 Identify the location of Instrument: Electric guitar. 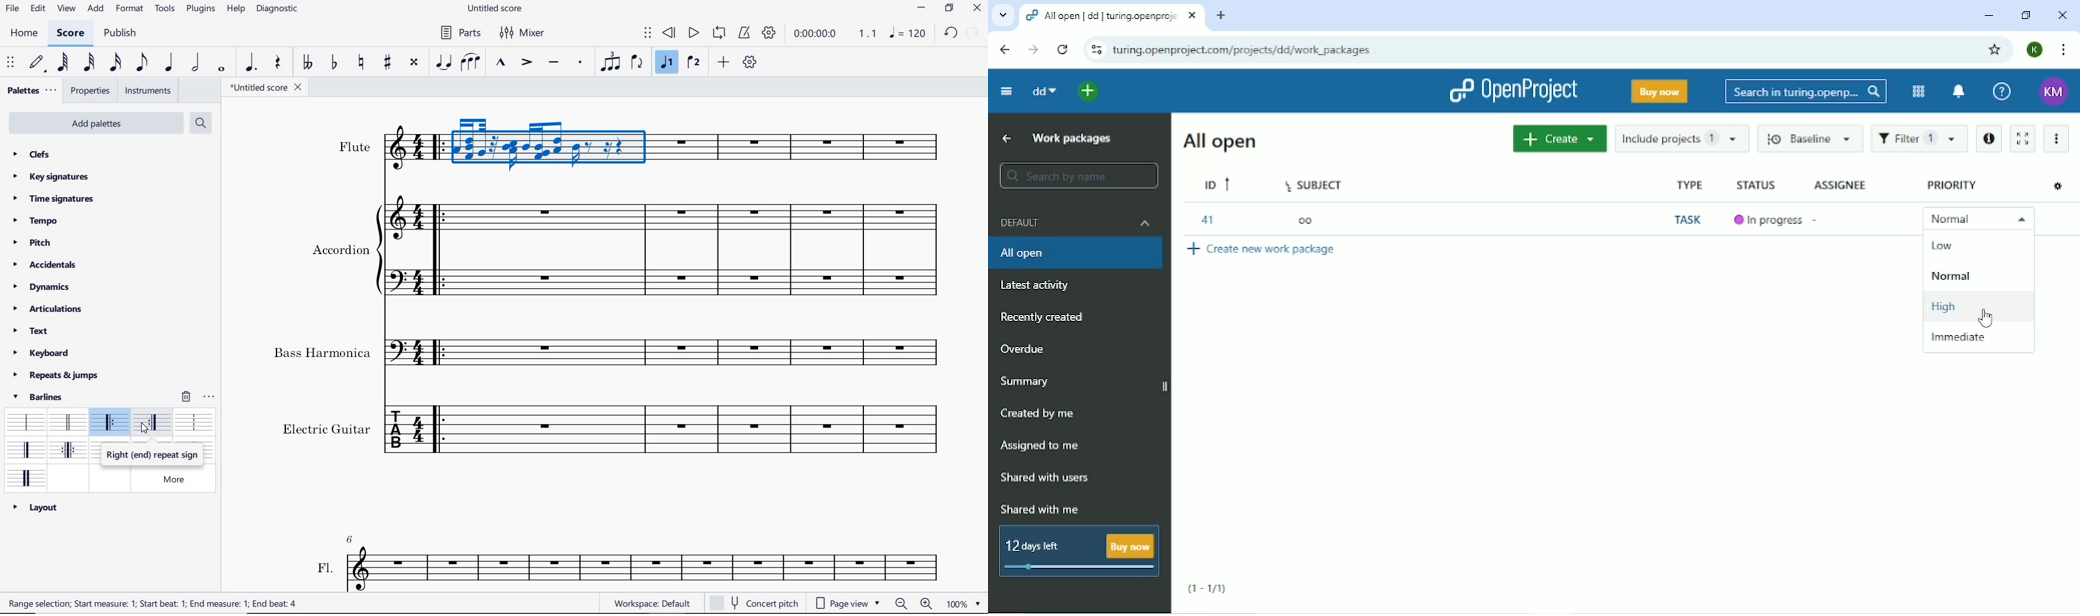
(702, 429).